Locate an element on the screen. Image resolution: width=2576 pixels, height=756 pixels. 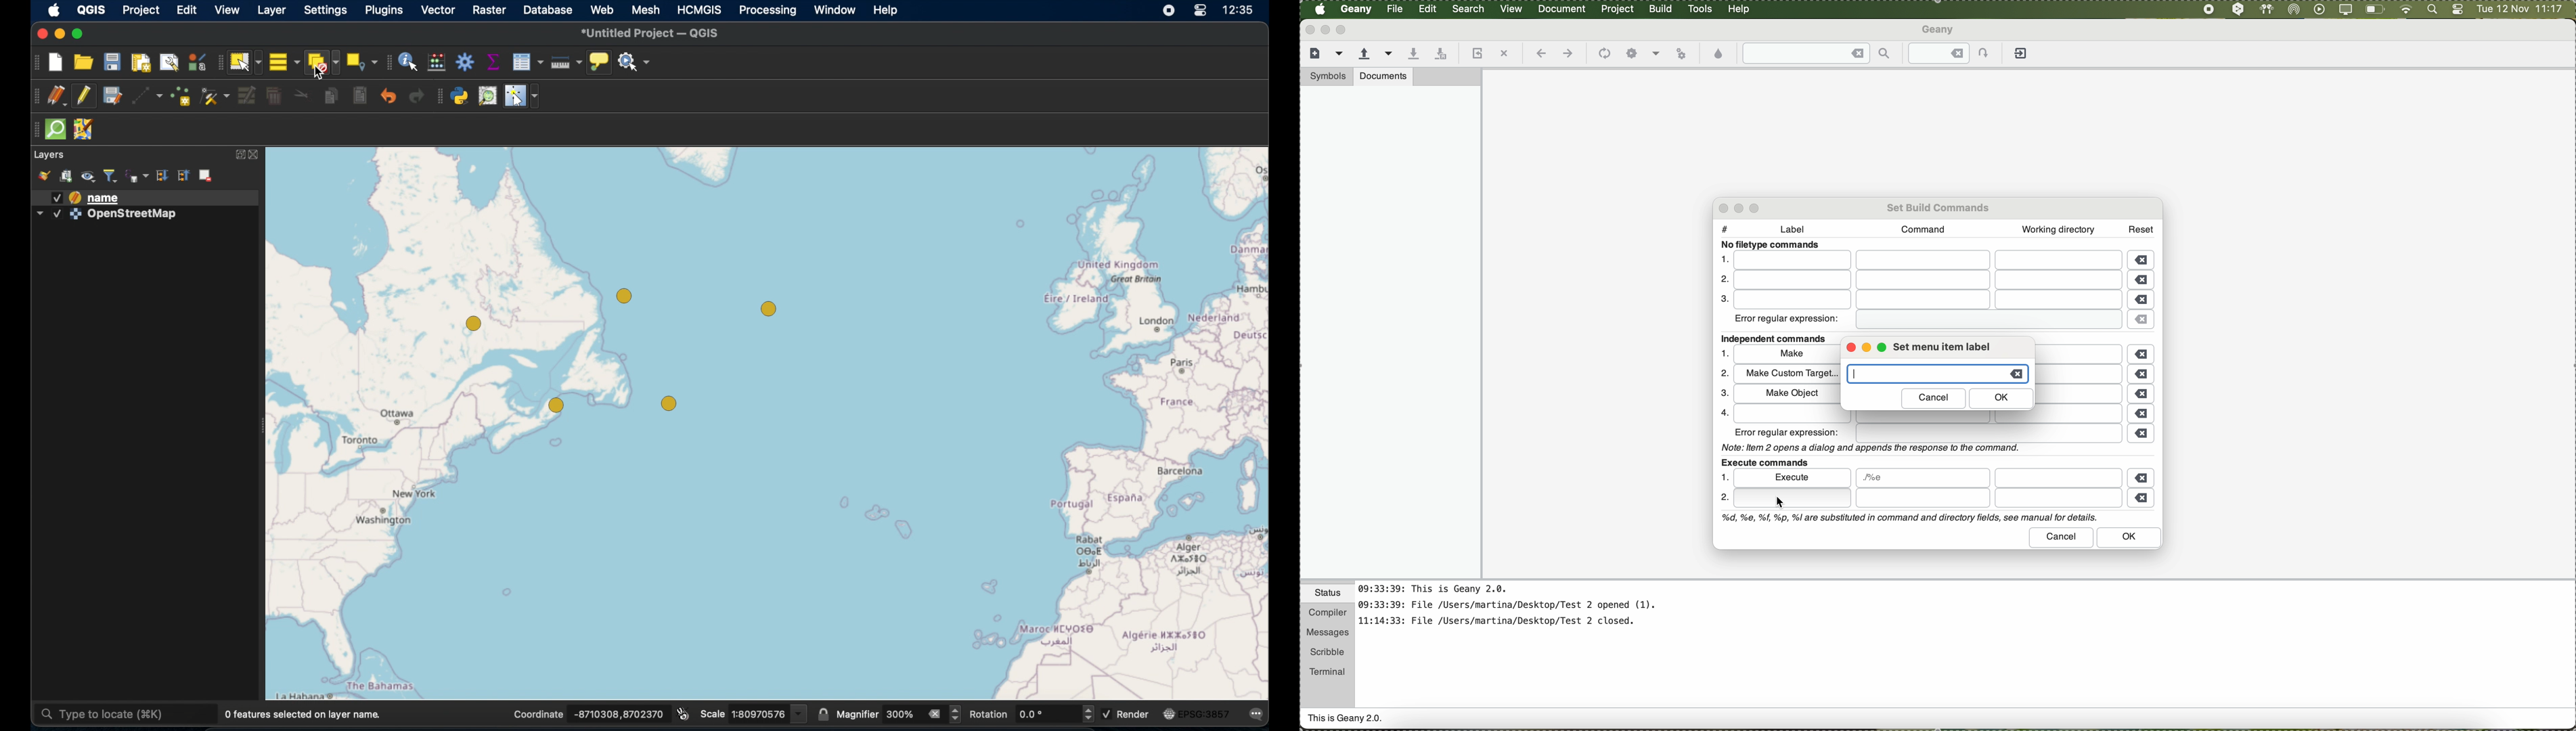
create a new file from a template is located at coordinates (1341, 54).